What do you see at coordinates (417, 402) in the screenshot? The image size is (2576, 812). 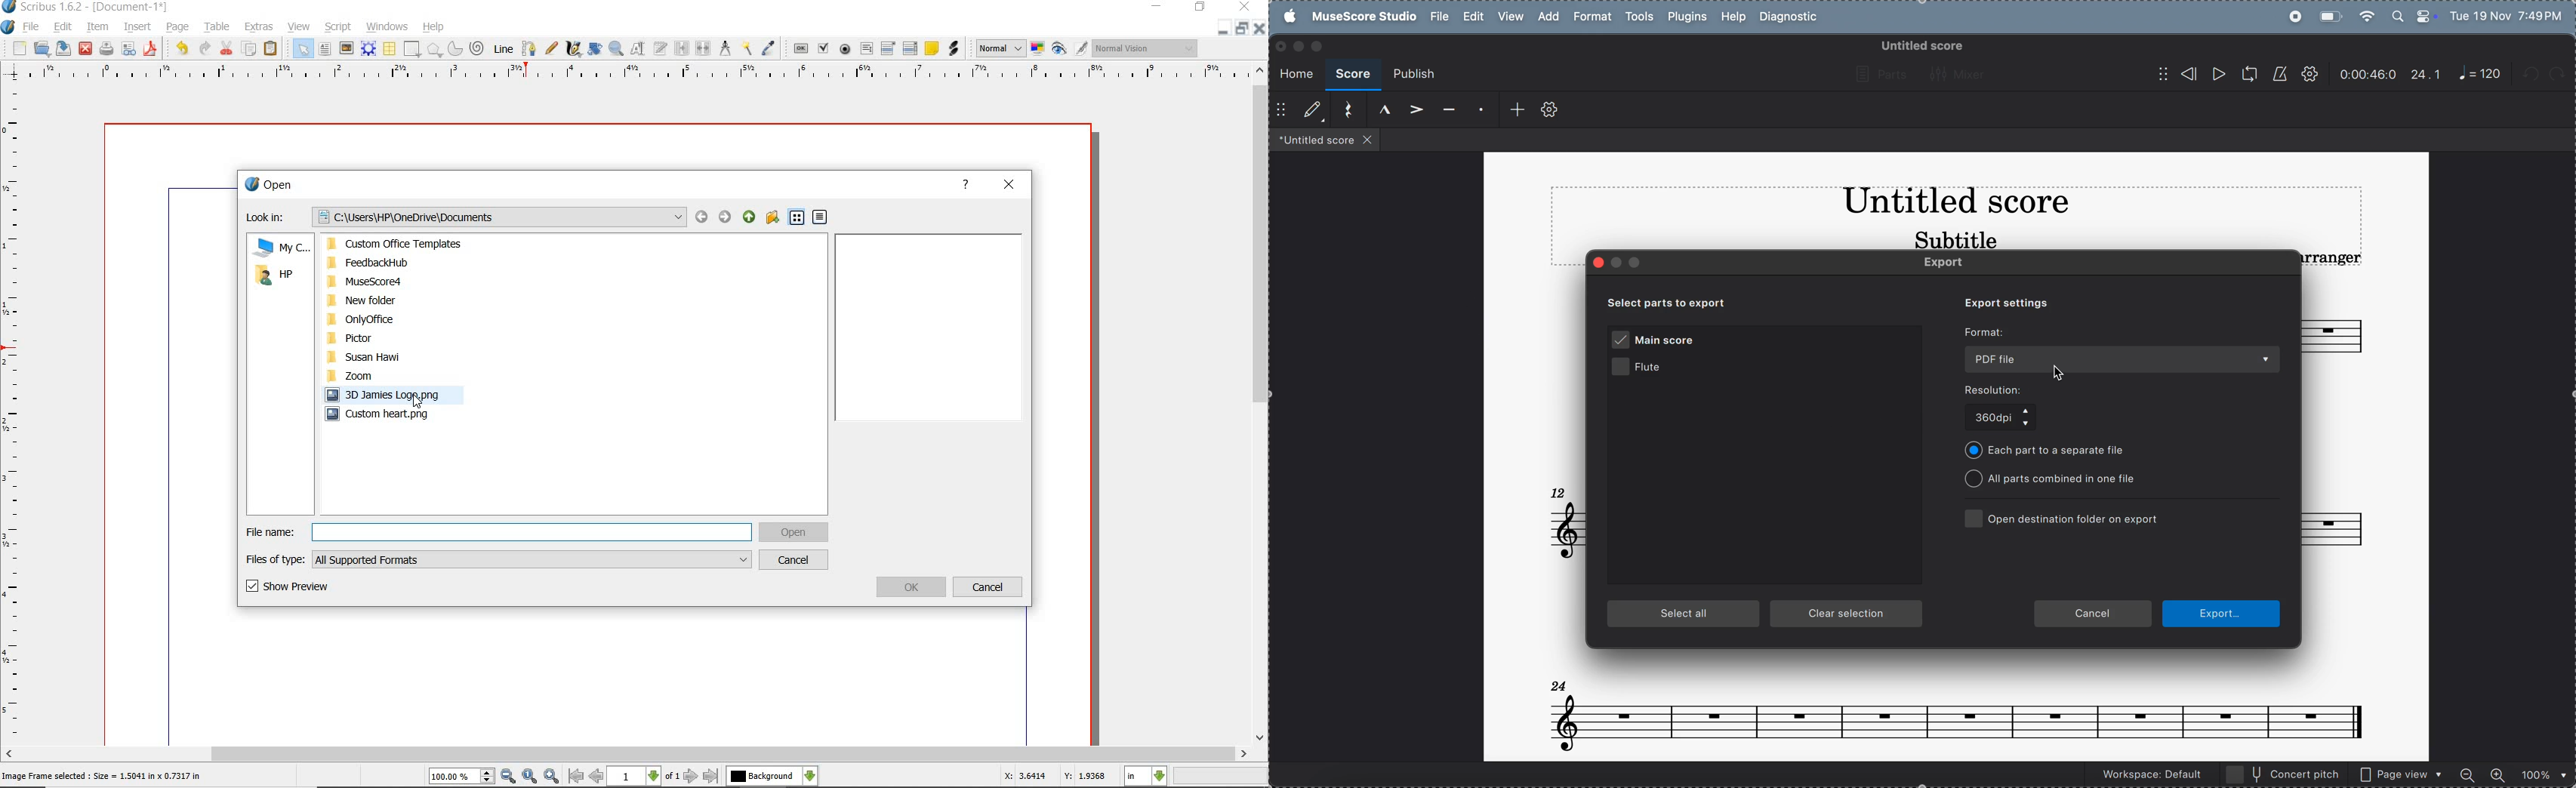 I see `cursor` at bounding box center [417, 402].